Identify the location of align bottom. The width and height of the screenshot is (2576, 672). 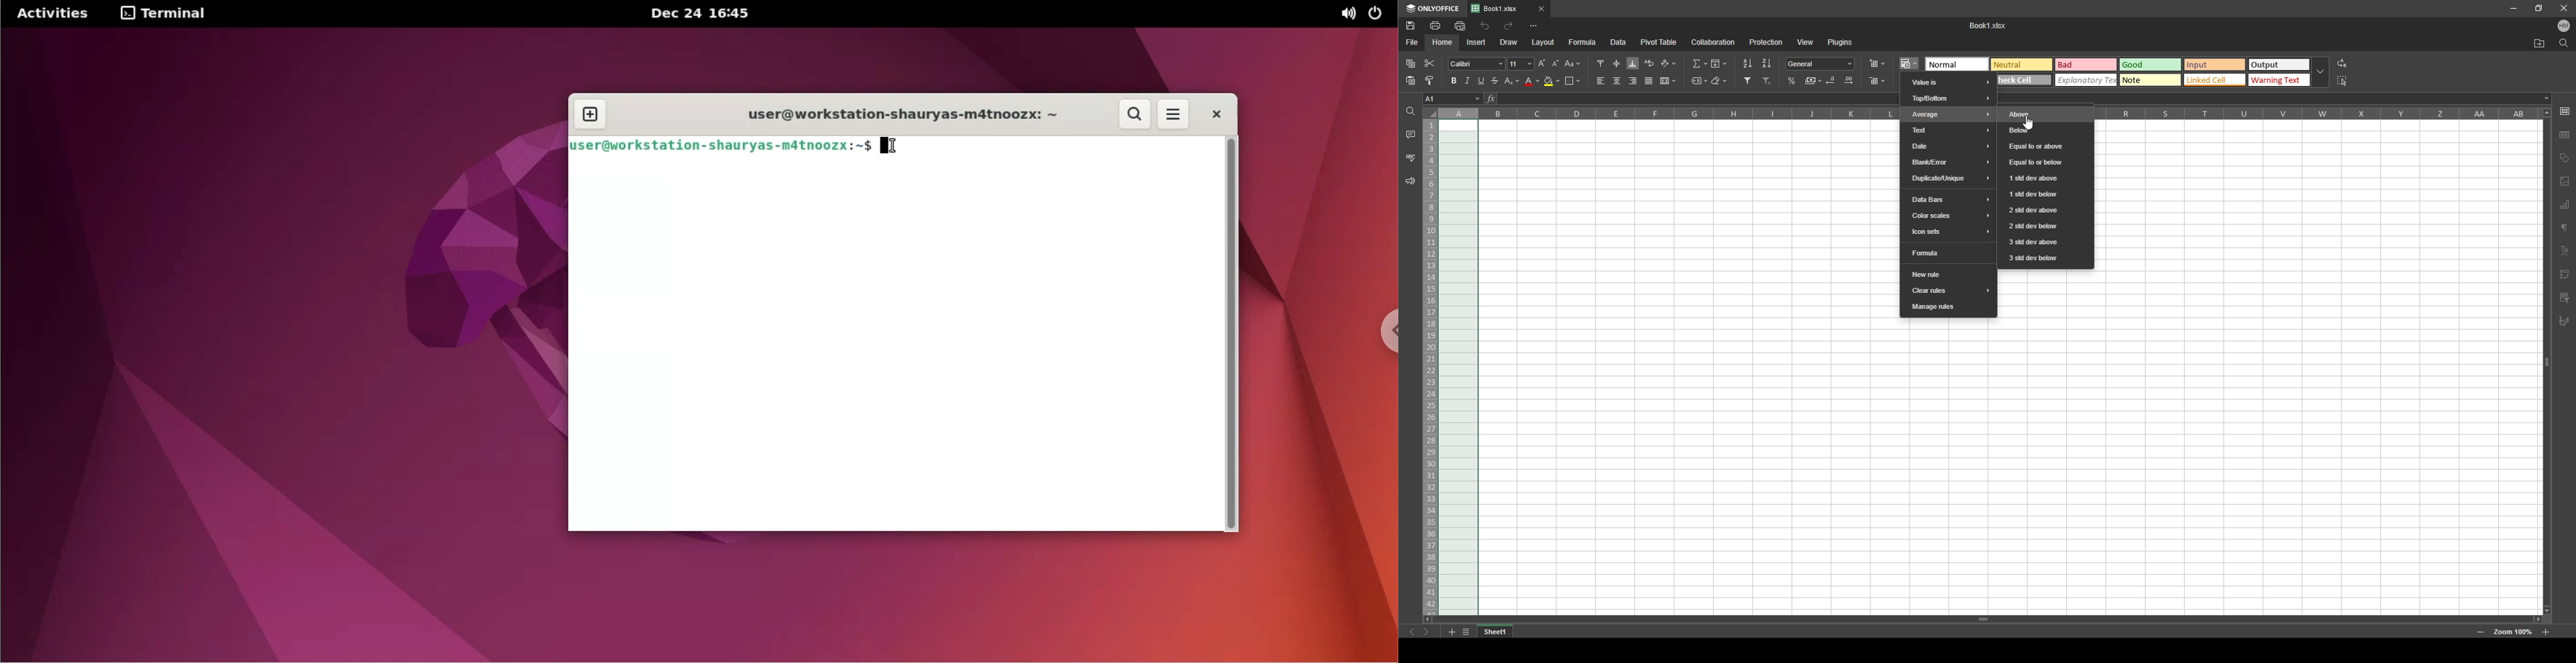
(1633, 63).